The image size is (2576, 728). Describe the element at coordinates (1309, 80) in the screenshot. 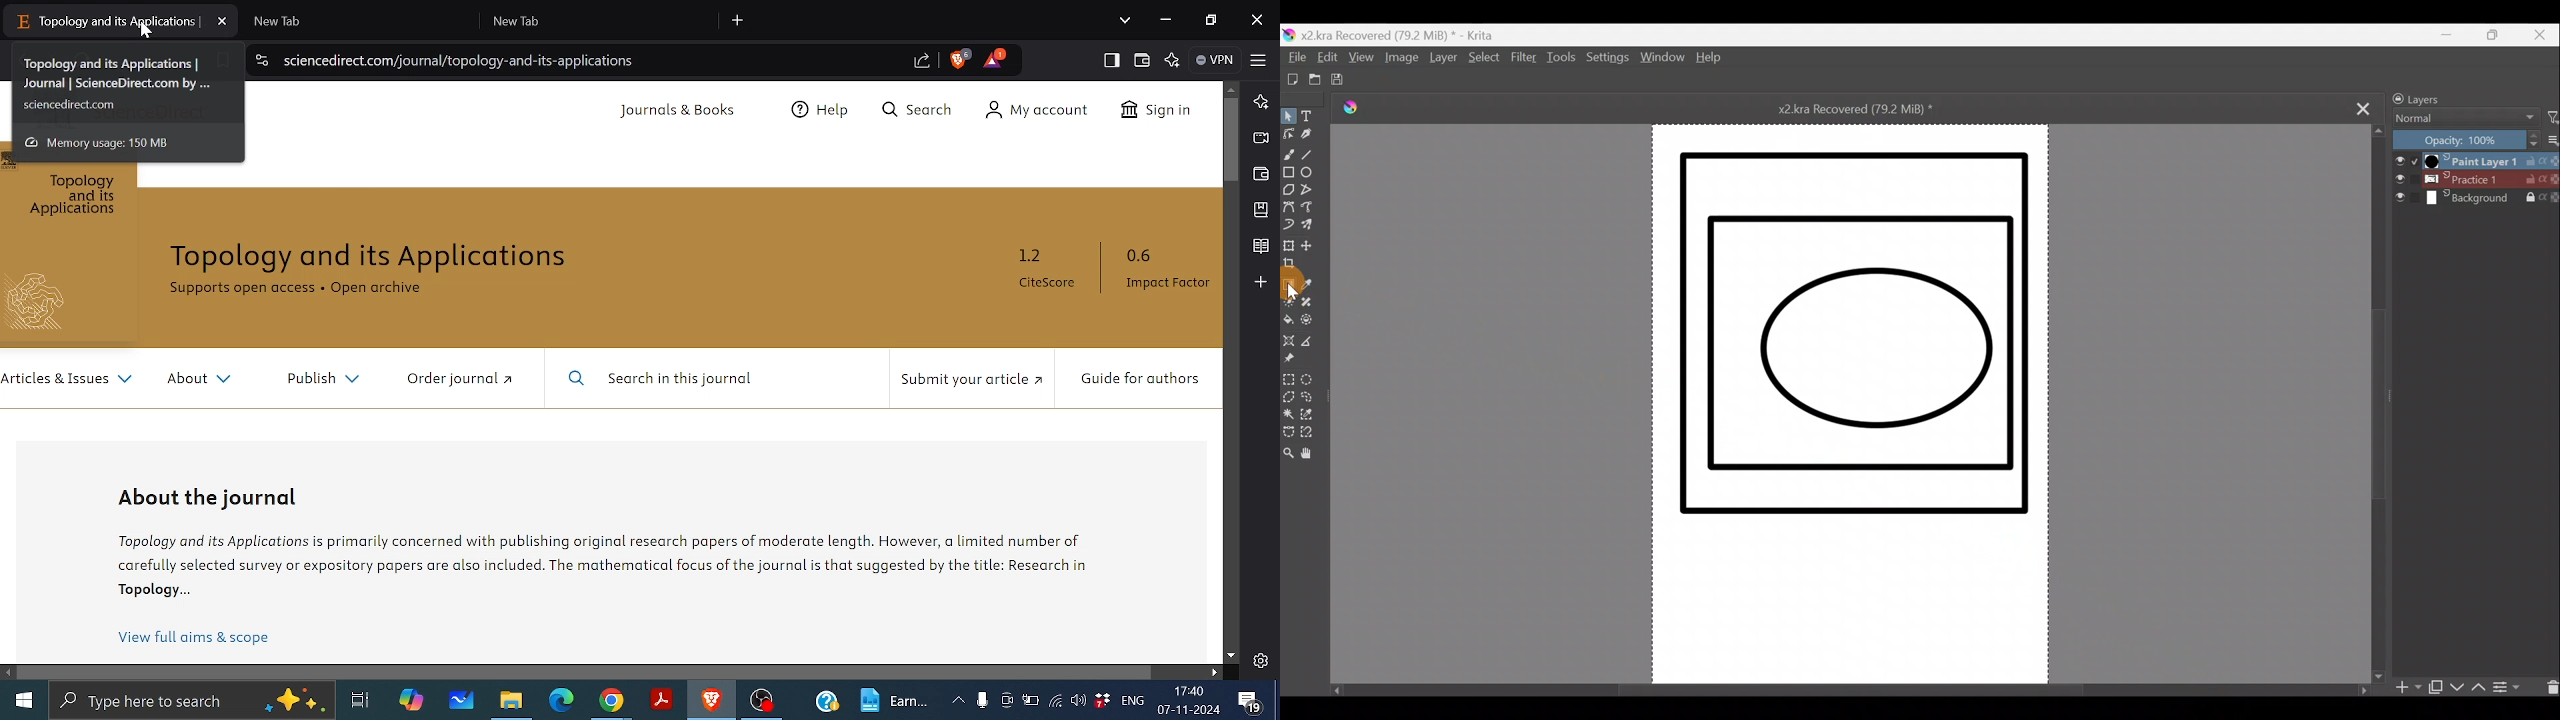

I see `Open existing document` at that location.